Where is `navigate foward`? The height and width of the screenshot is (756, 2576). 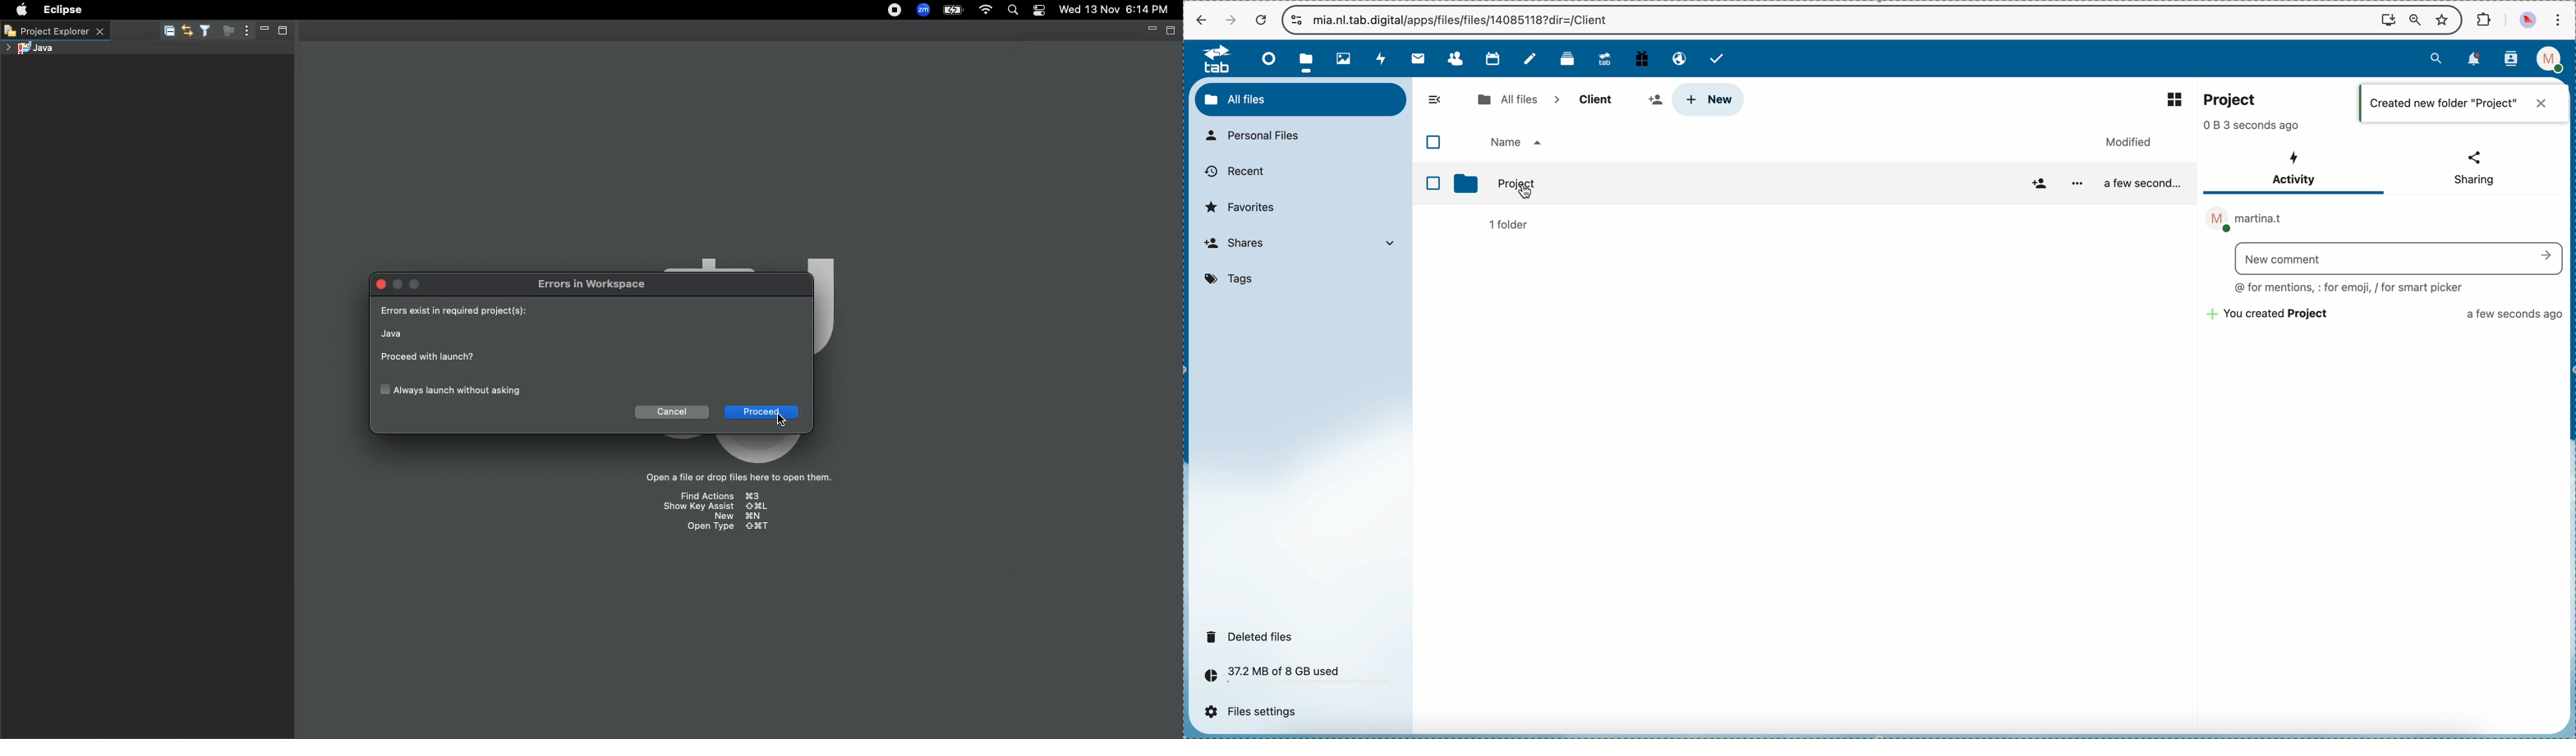
navigate foward is located at coordinates (1231, 20).